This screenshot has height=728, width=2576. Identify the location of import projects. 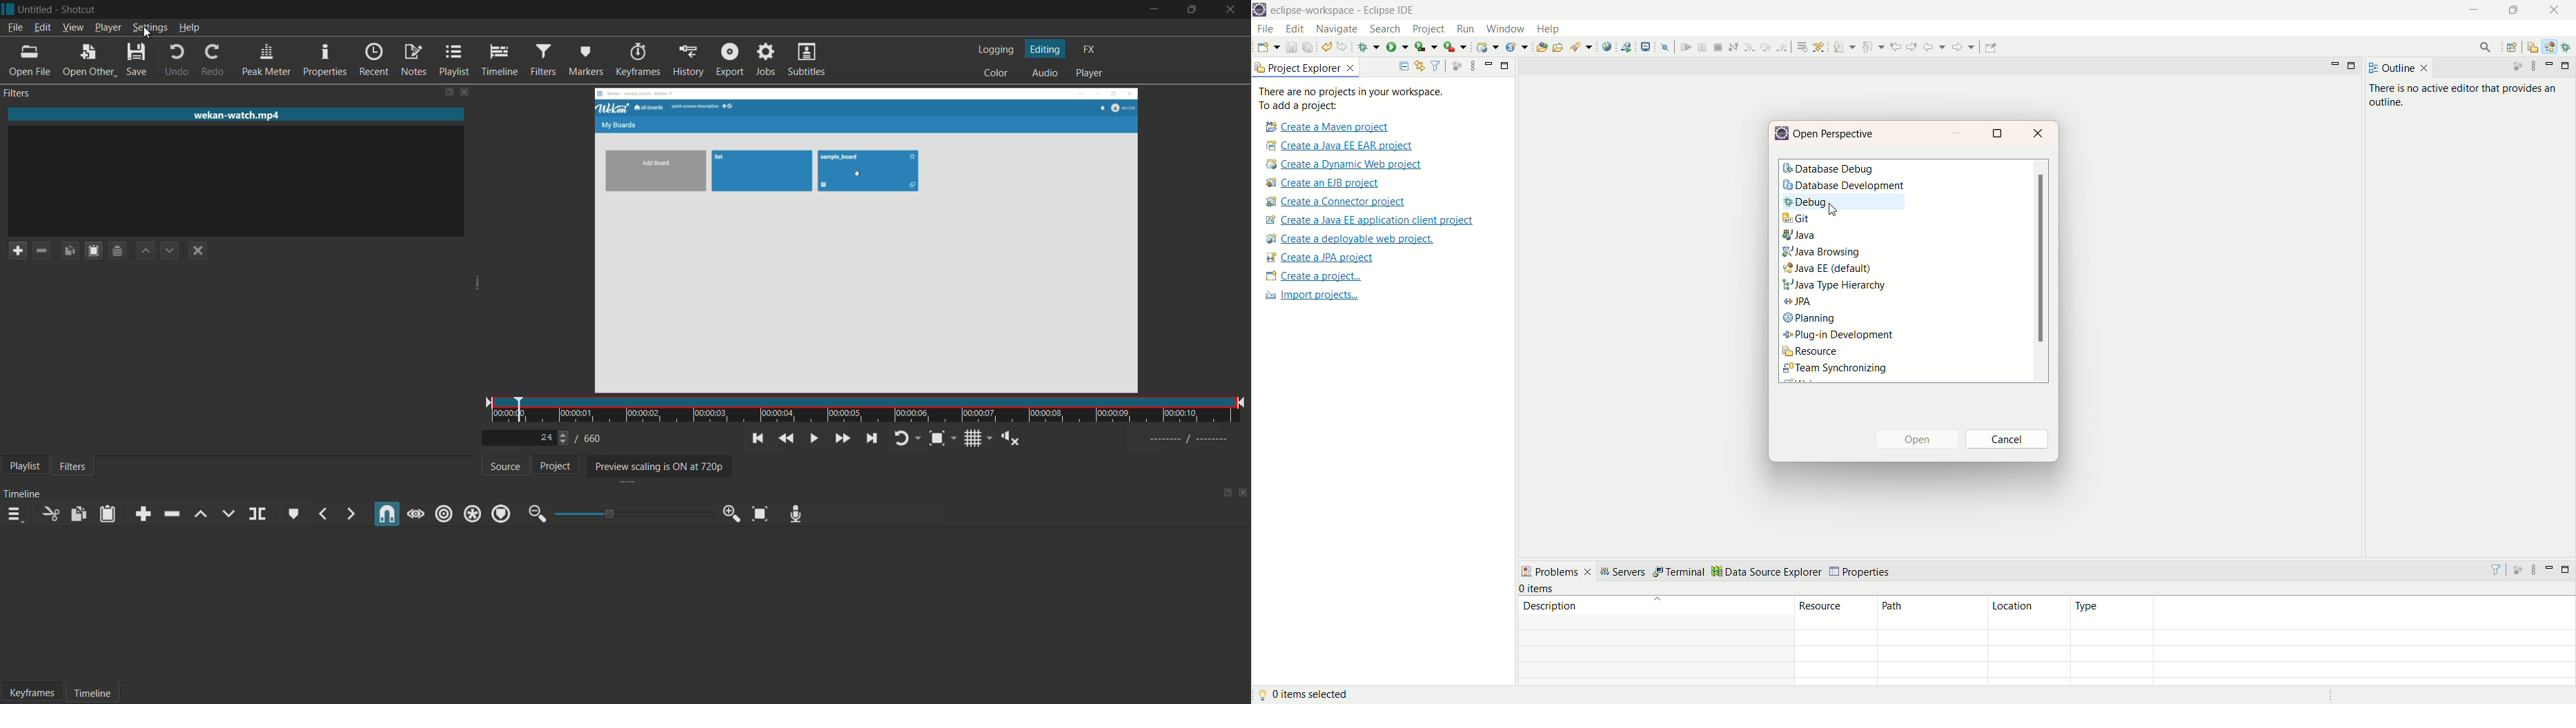
(1312, 295).